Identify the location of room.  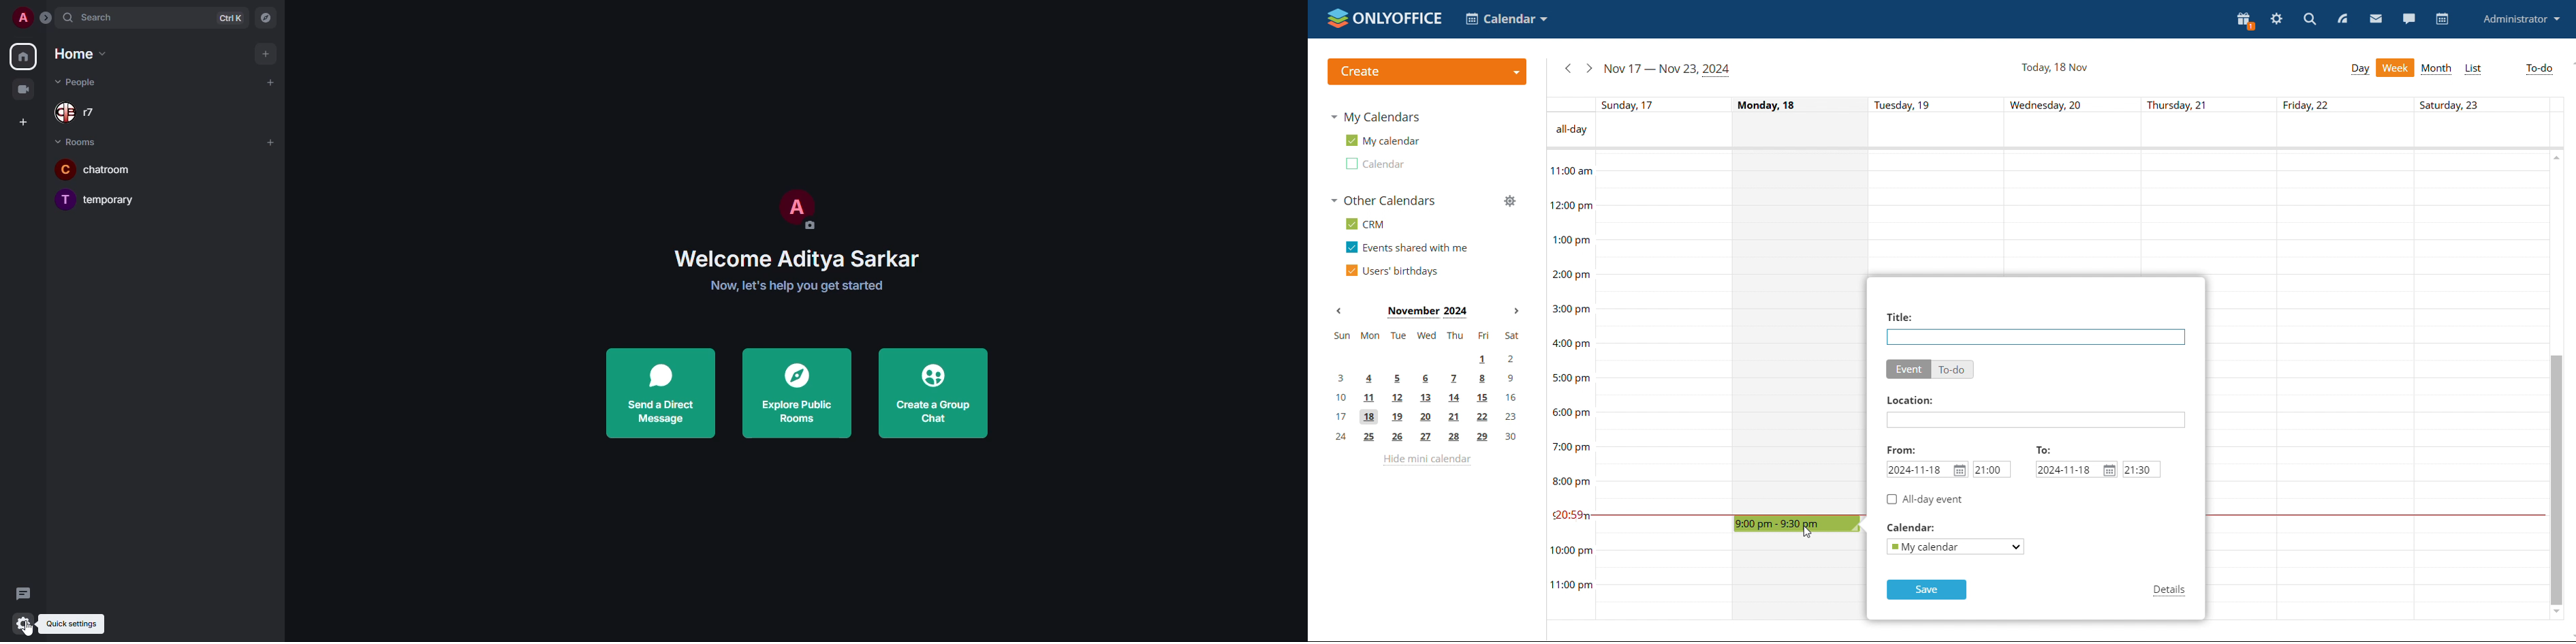
(95, 170).